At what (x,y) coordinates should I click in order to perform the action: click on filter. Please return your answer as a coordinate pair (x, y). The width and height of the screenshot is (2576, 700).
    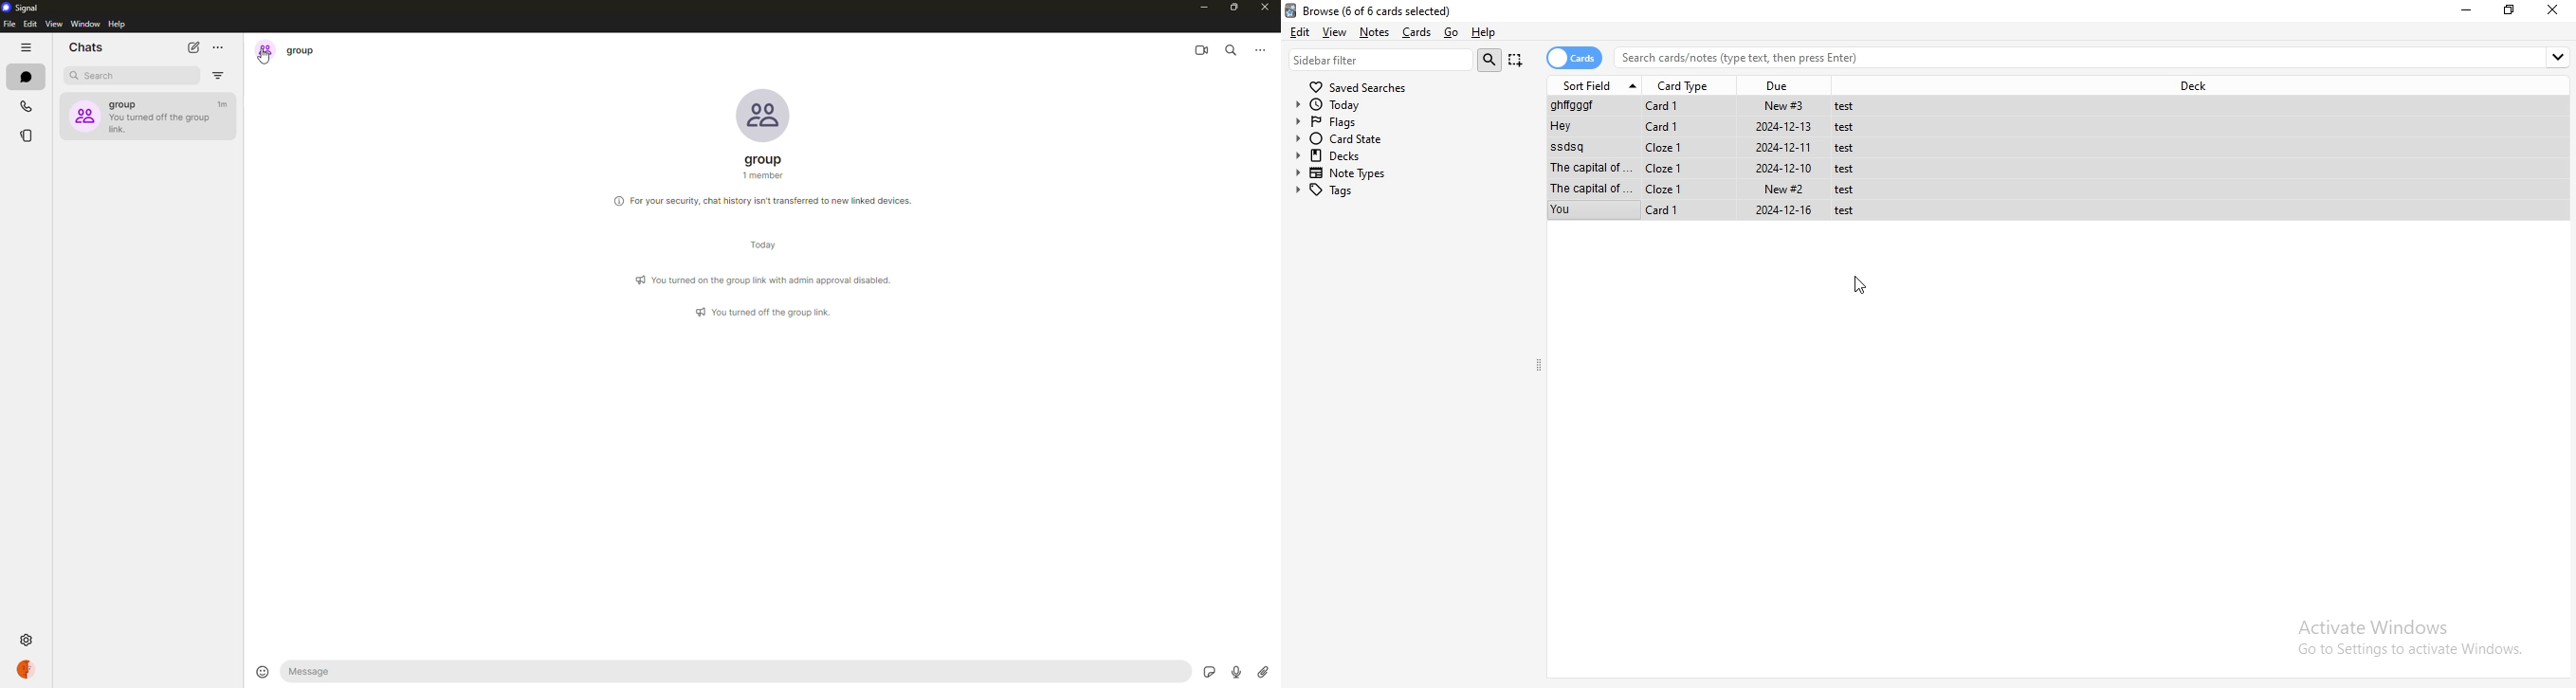
    Looking at the image, I should click on (219, 75).